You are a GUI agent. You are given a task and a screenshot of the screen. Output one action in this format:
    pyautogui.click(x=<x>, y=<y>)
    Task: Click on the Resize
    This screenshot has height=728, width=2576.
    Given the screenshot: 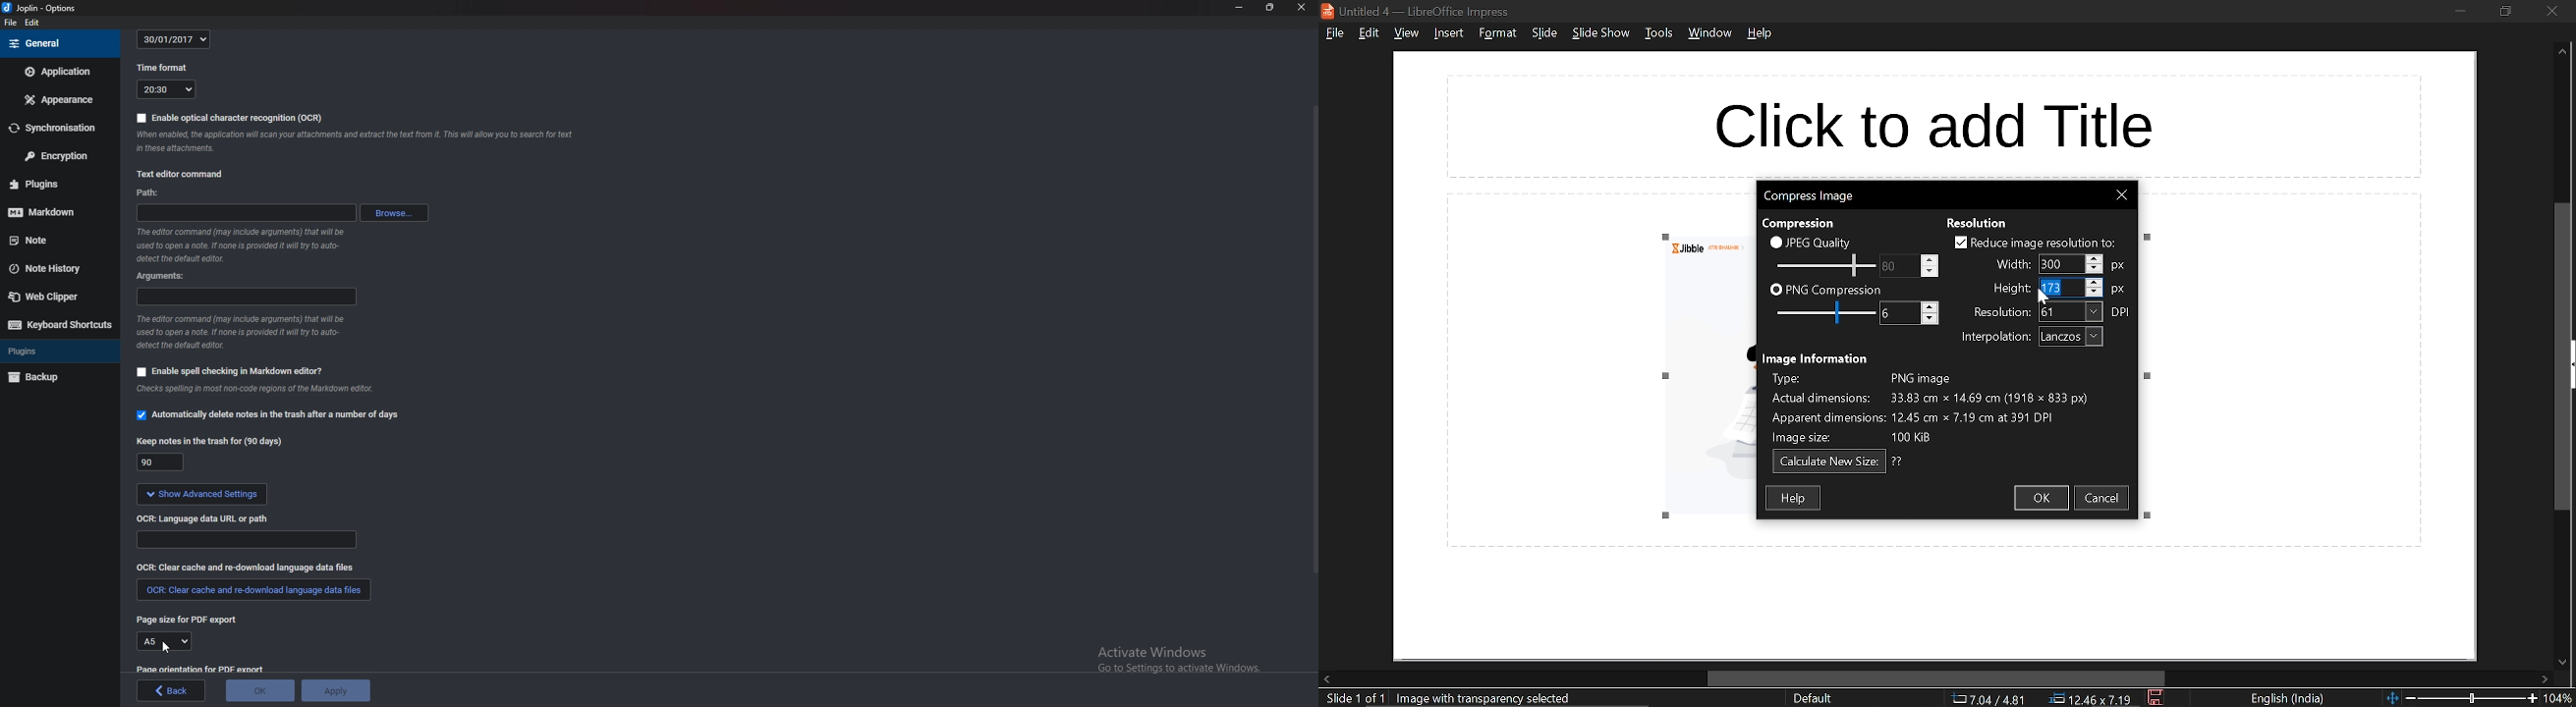 What is the action you would take?
    pyautogui.click(x=1270, y=8)
    